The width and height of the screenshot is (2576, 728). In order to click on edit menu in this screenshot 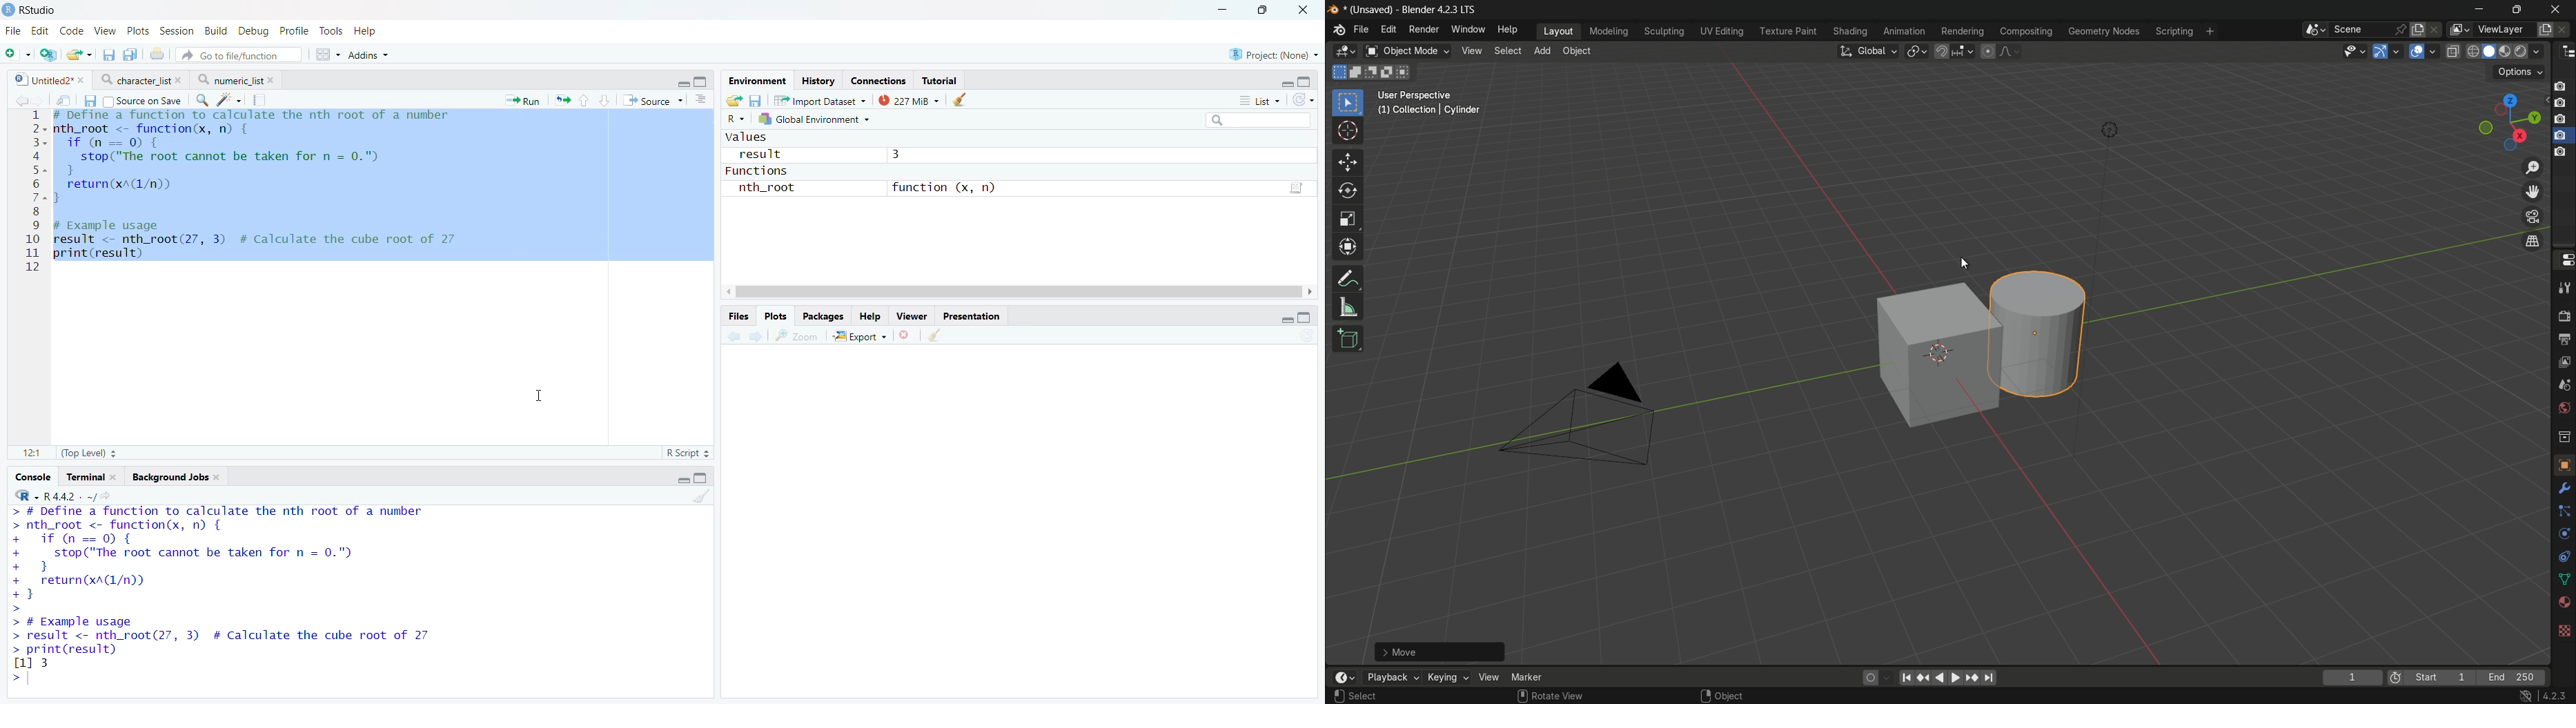, I will do `click(1388, 30)`.